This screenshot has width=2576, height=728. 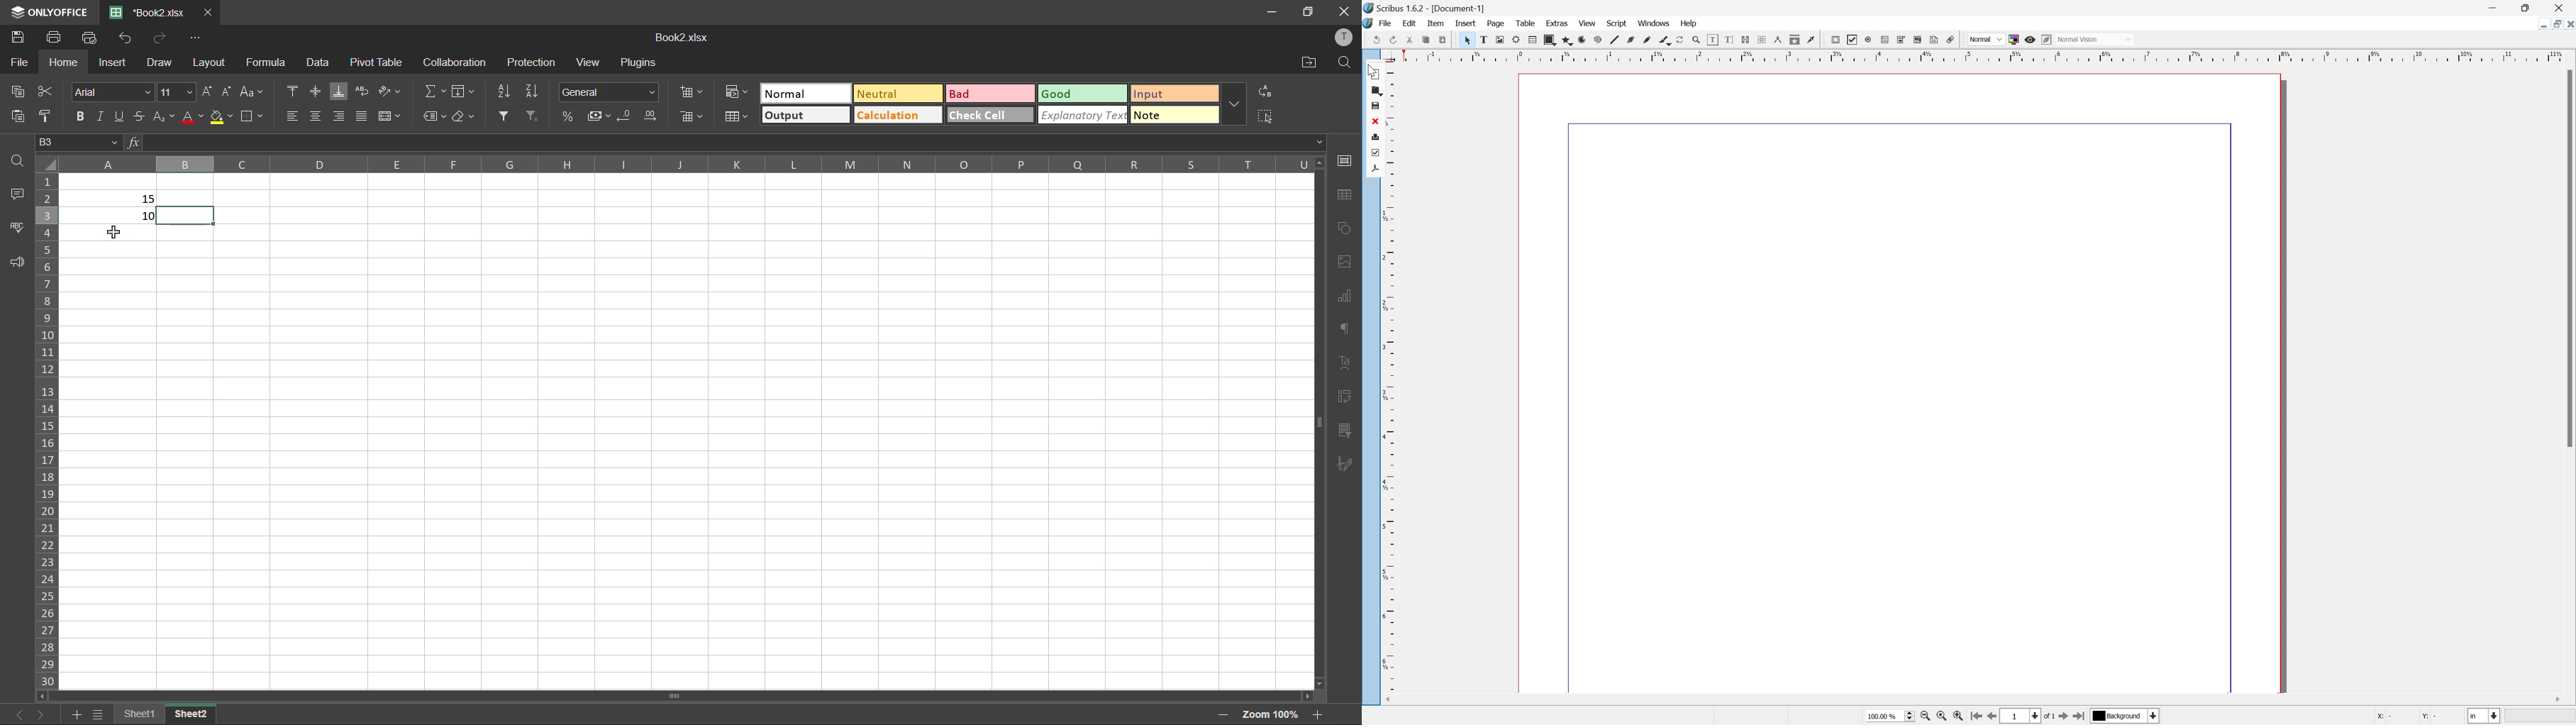 What do you see at coordinates (2096, 39) in the screenshot?
I see `Normal` at bounding box center [2096, 39].